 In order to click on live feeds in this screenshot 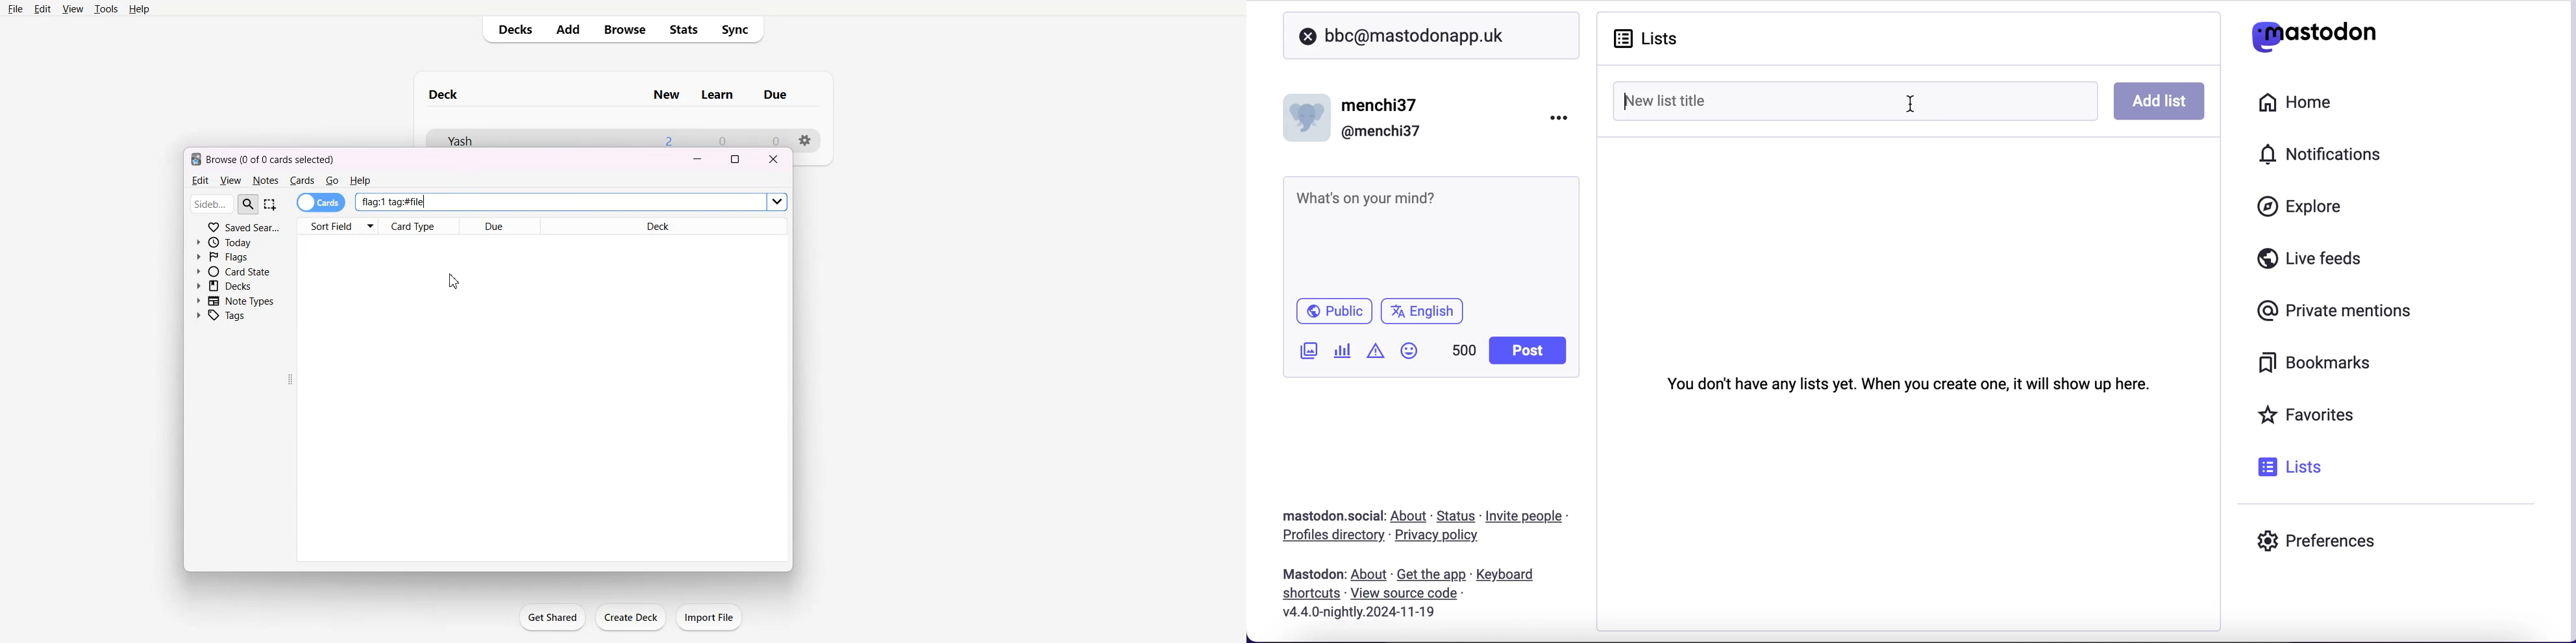, I will do `click(2311, 262)`.